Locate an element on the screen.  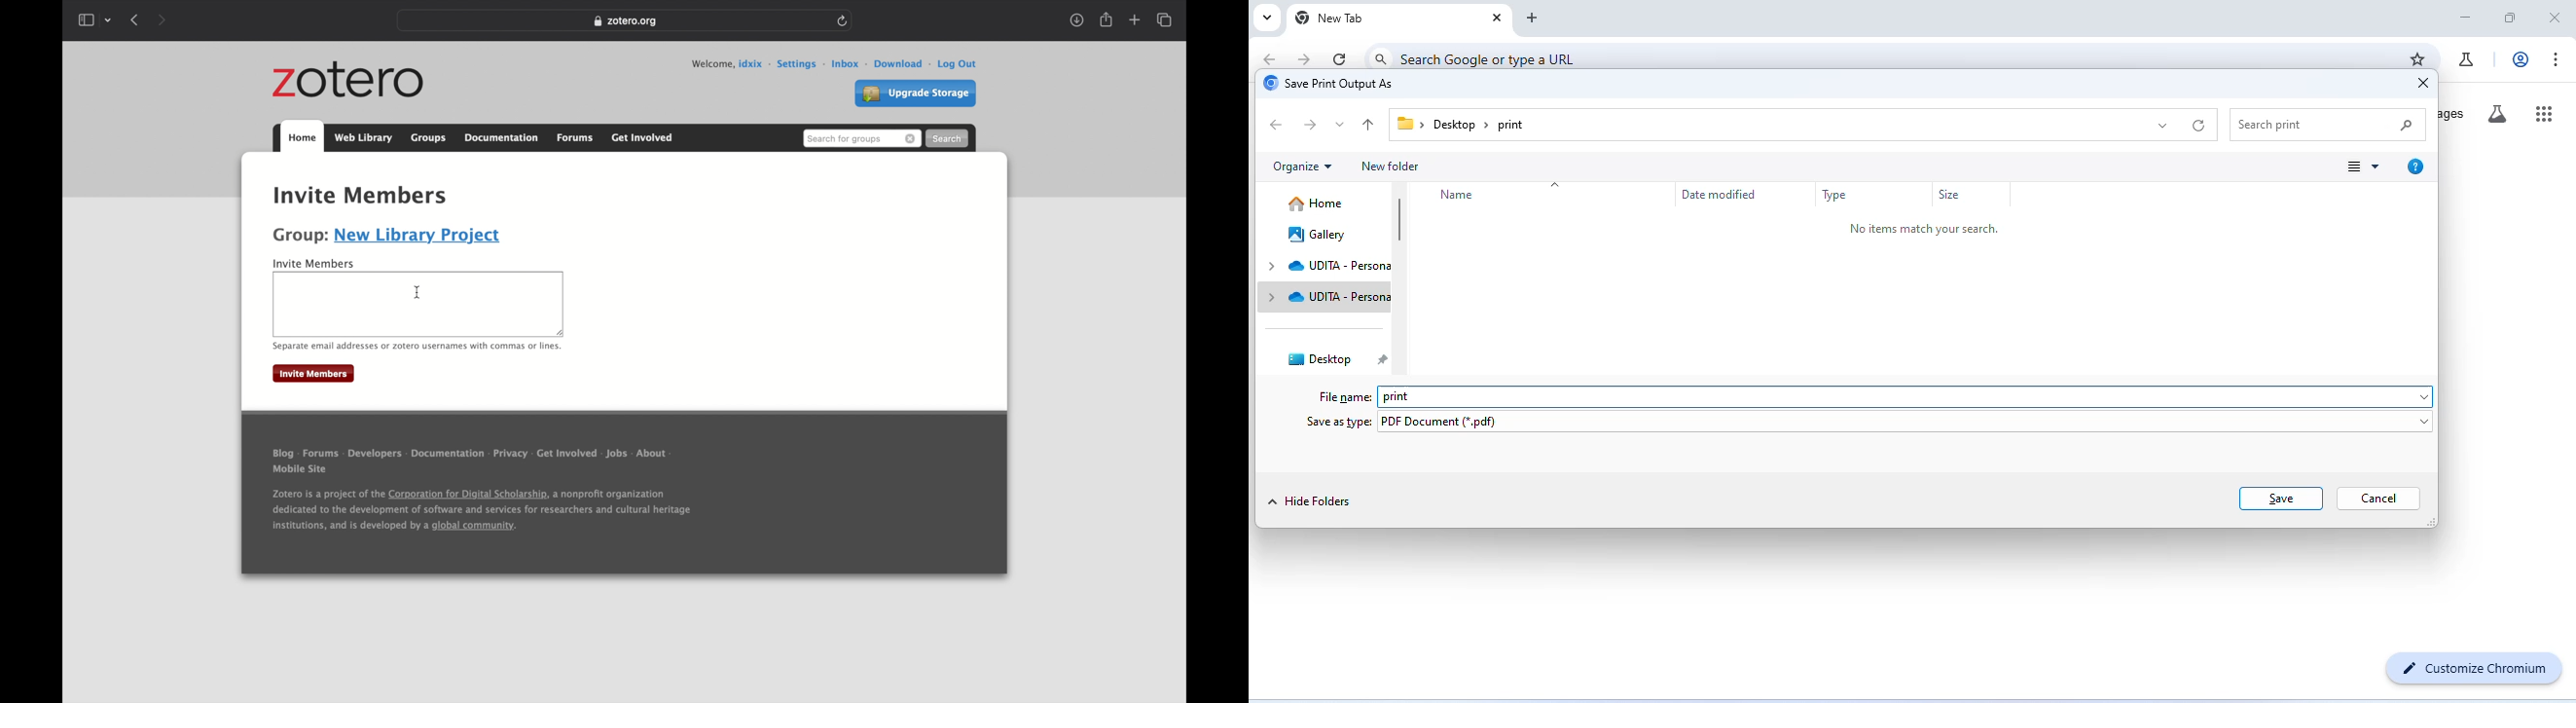
Zotero is a project of the Corporation for Digital Scholarship, a nonprofit organization
dedicated to the development of software and services for researchers and cultural heritage
institutions, and is developed by a global community. is located at coordinates (482, 511).